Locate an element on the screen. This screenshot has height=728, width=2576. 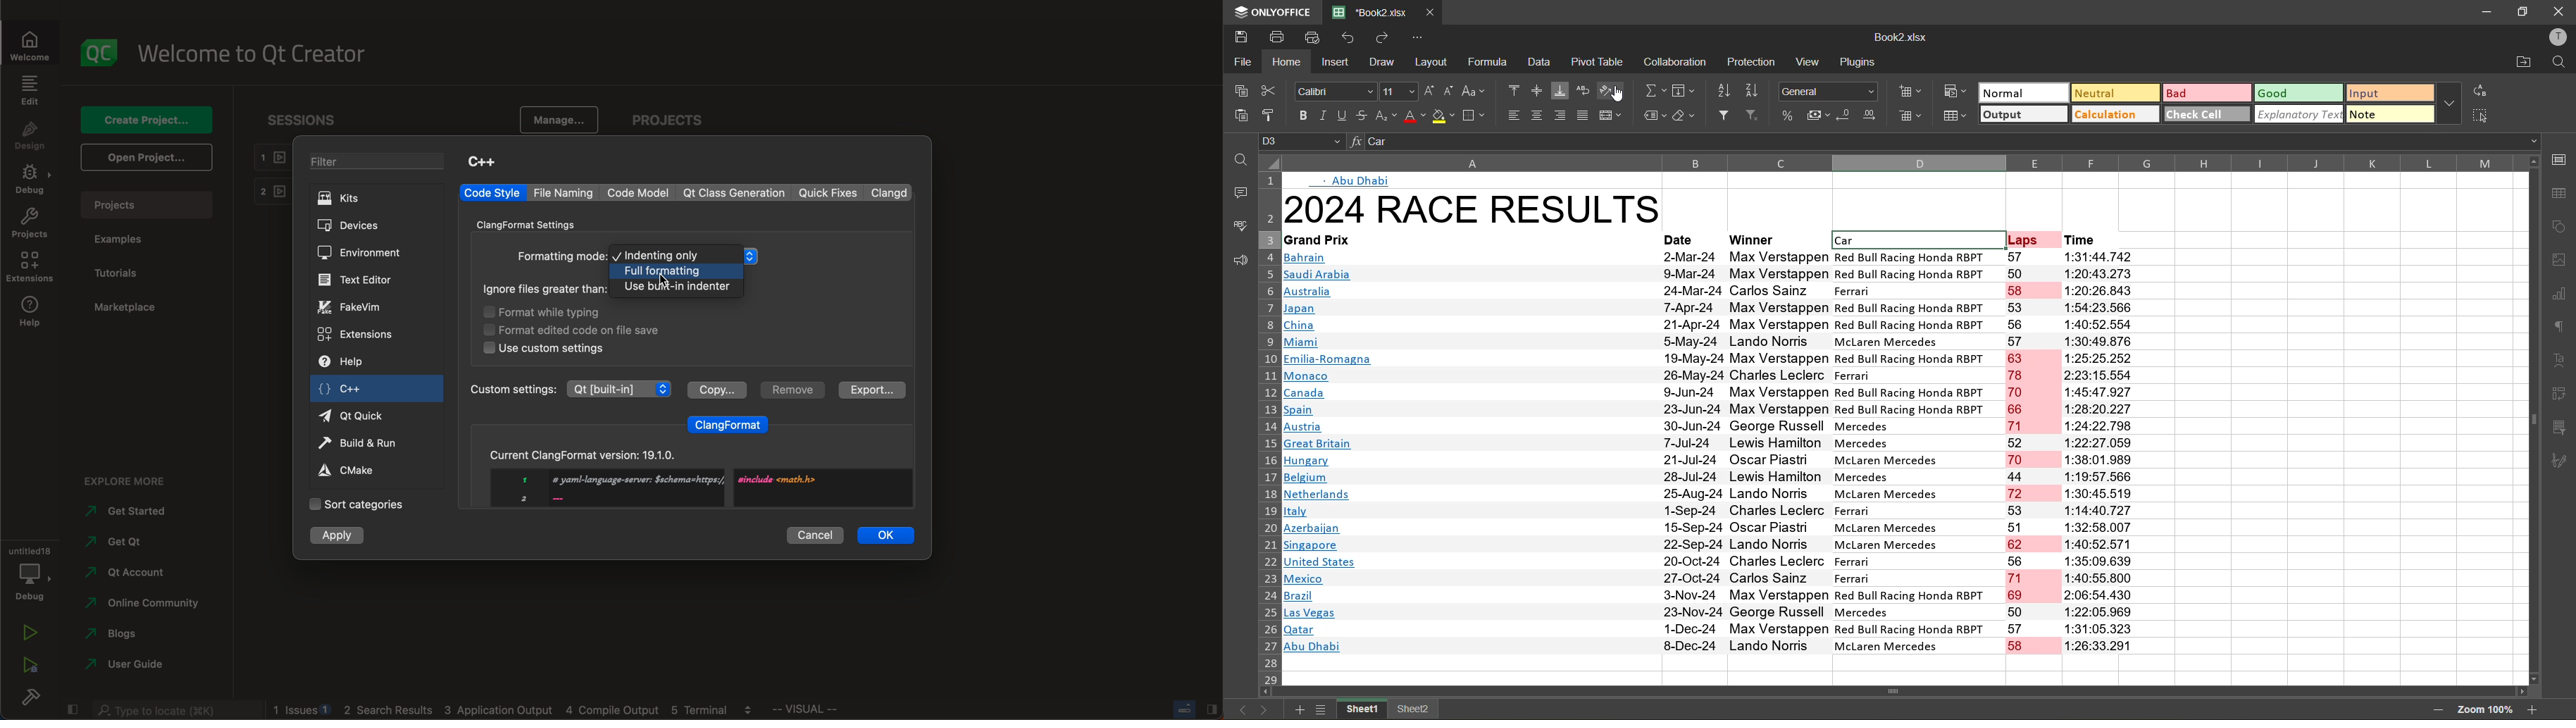
images is located at coordinates (2559, 262).